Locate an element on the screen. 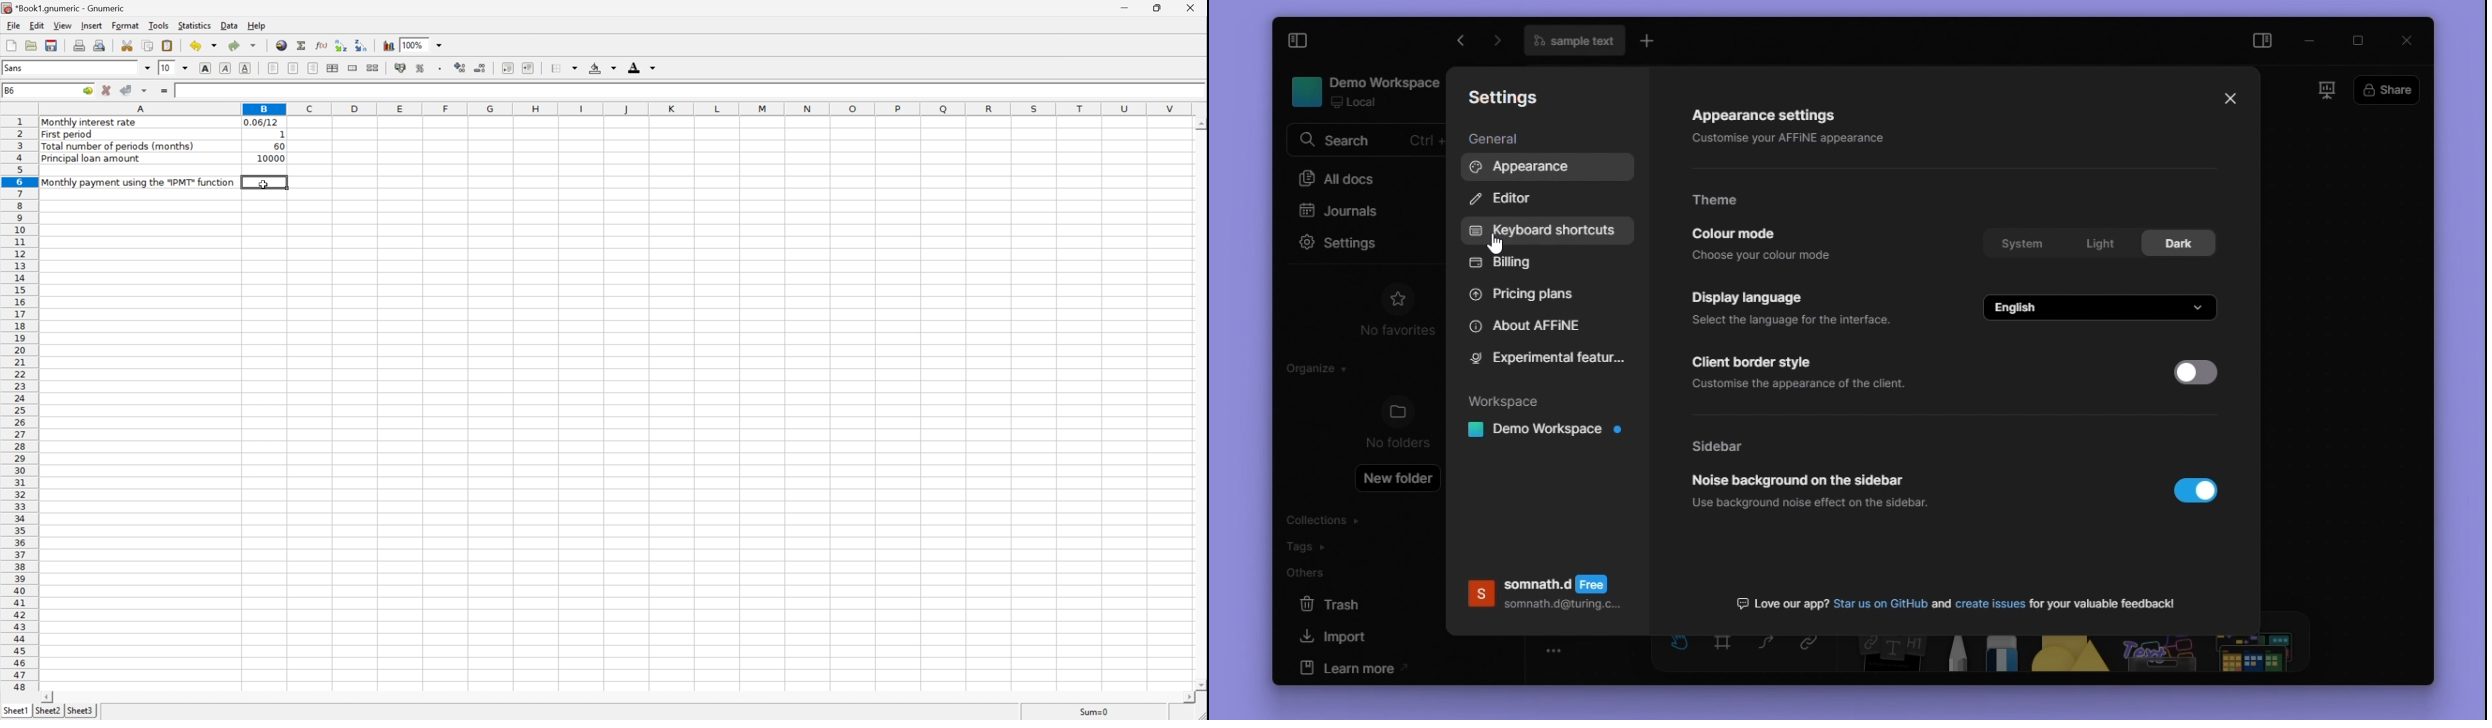 The height and width of the screenshot is (728, 2492). no favorites is located at coordinates (1392, 331).